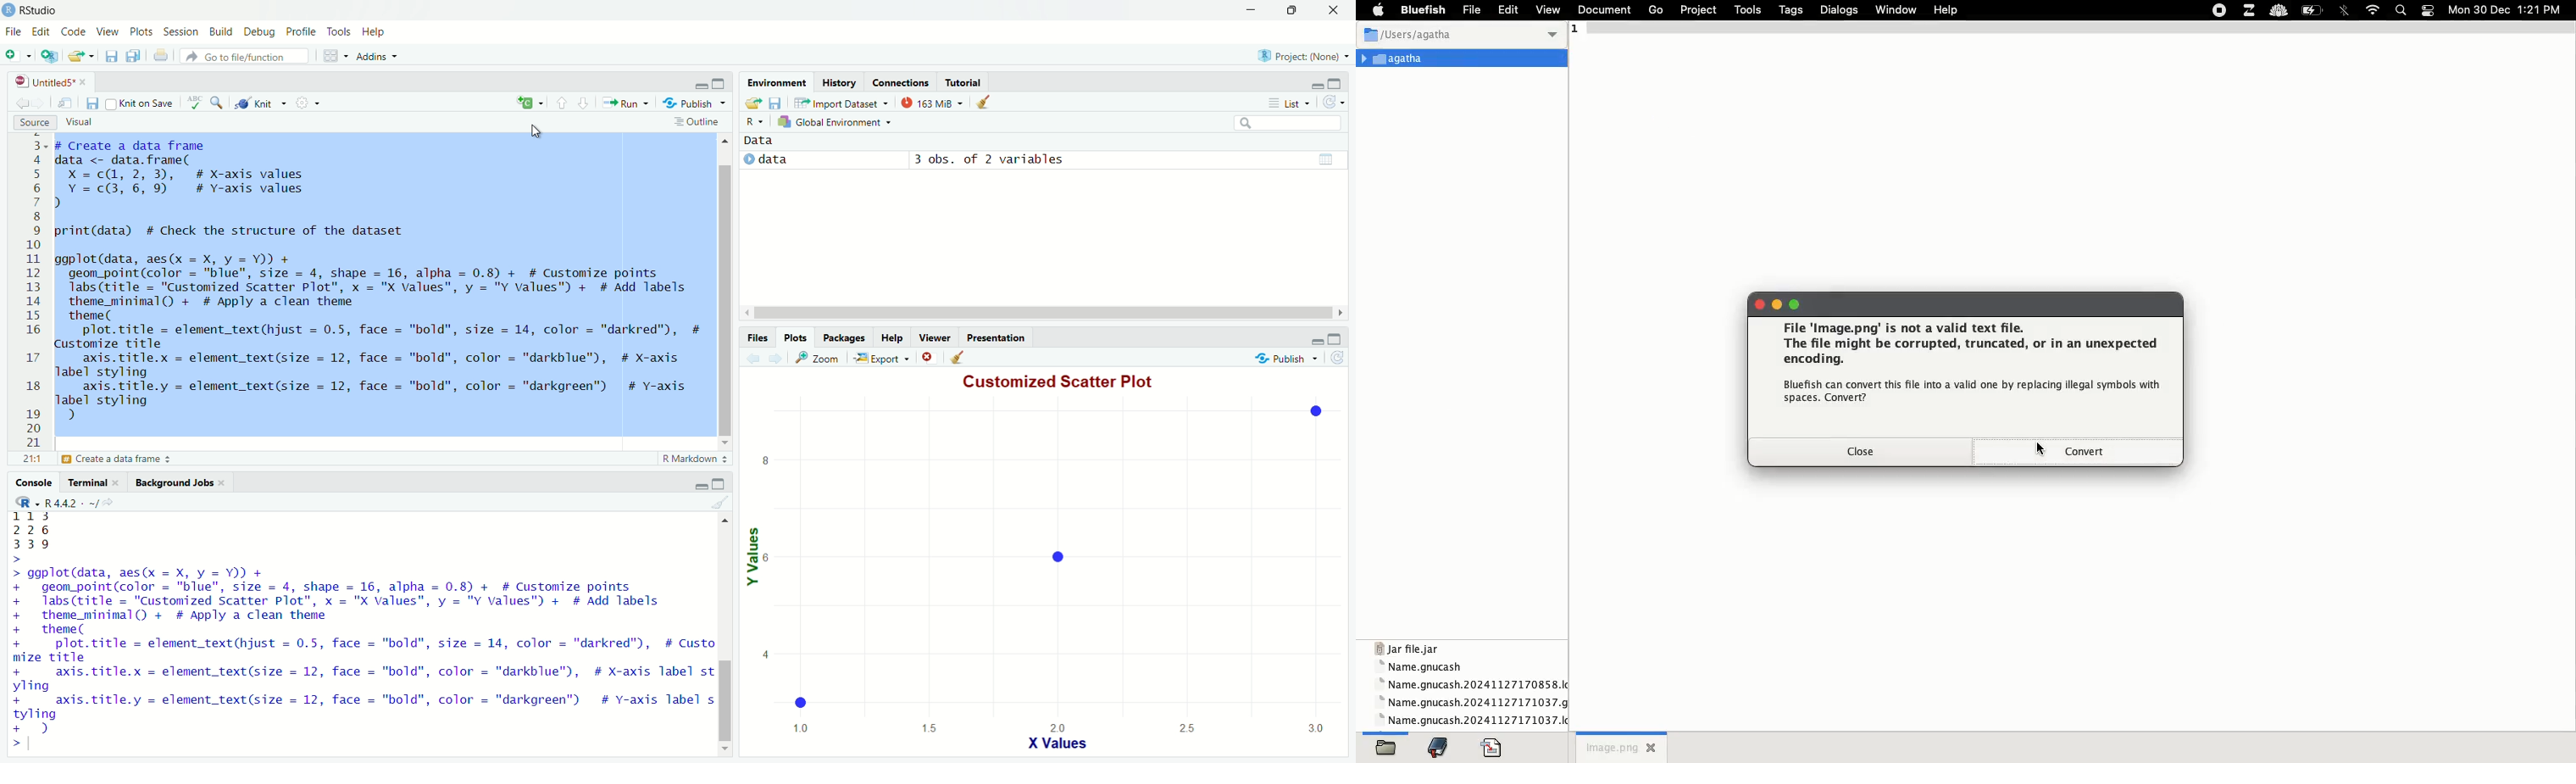 The height and width of the screenshot is (784, 2576). Describe the element at coordinates (1287, 362) in the screenshot. I see `Publish` at that location.